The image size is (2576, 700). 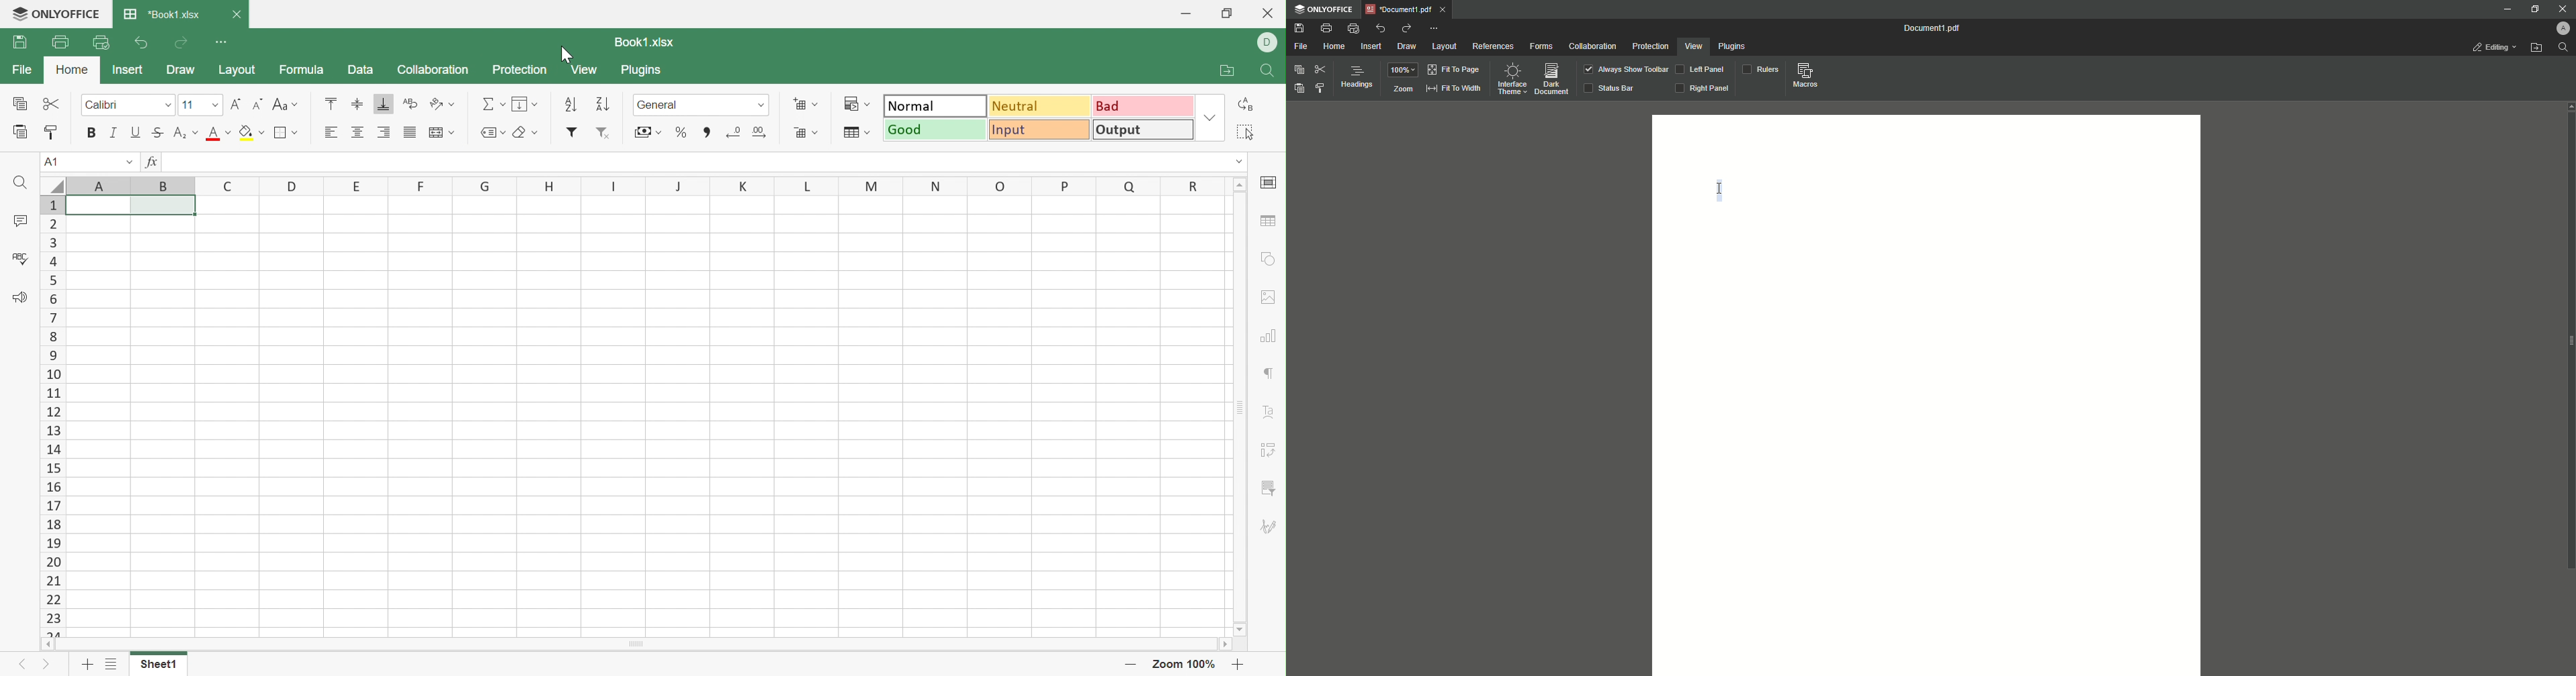 I want to click on Collaboration, so click(x=434, y=72).